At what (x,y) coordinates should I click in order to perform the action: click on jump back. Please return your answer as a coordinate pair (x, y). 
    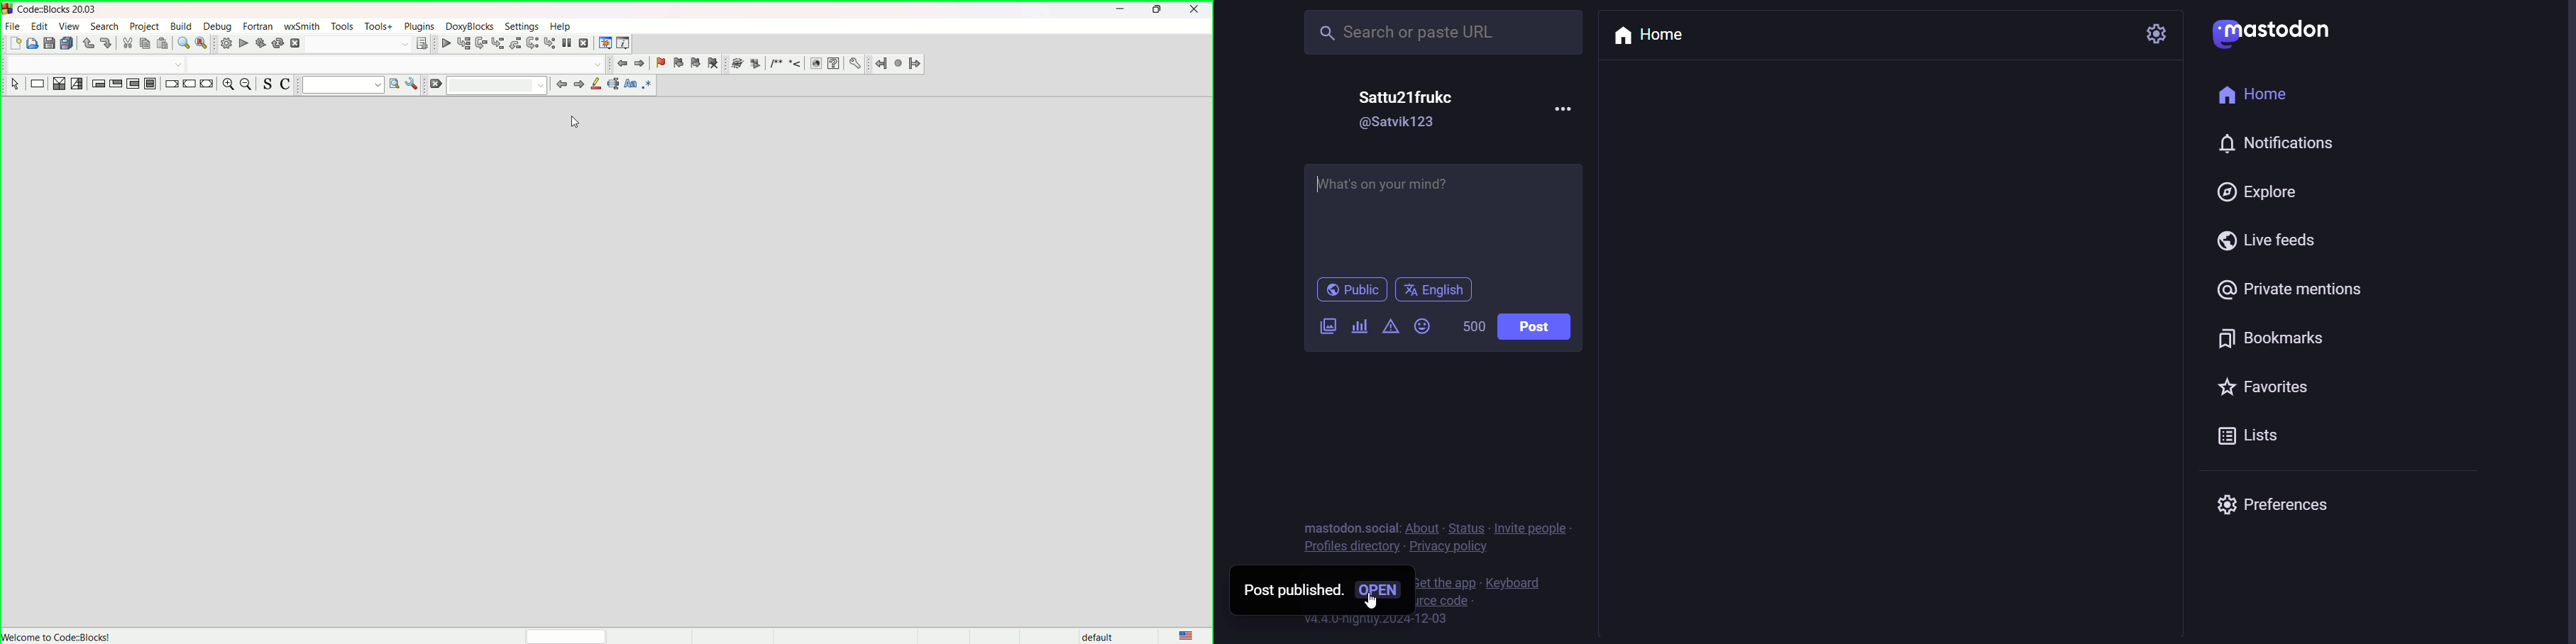
    Looking at the image, I should click on (880, 65).